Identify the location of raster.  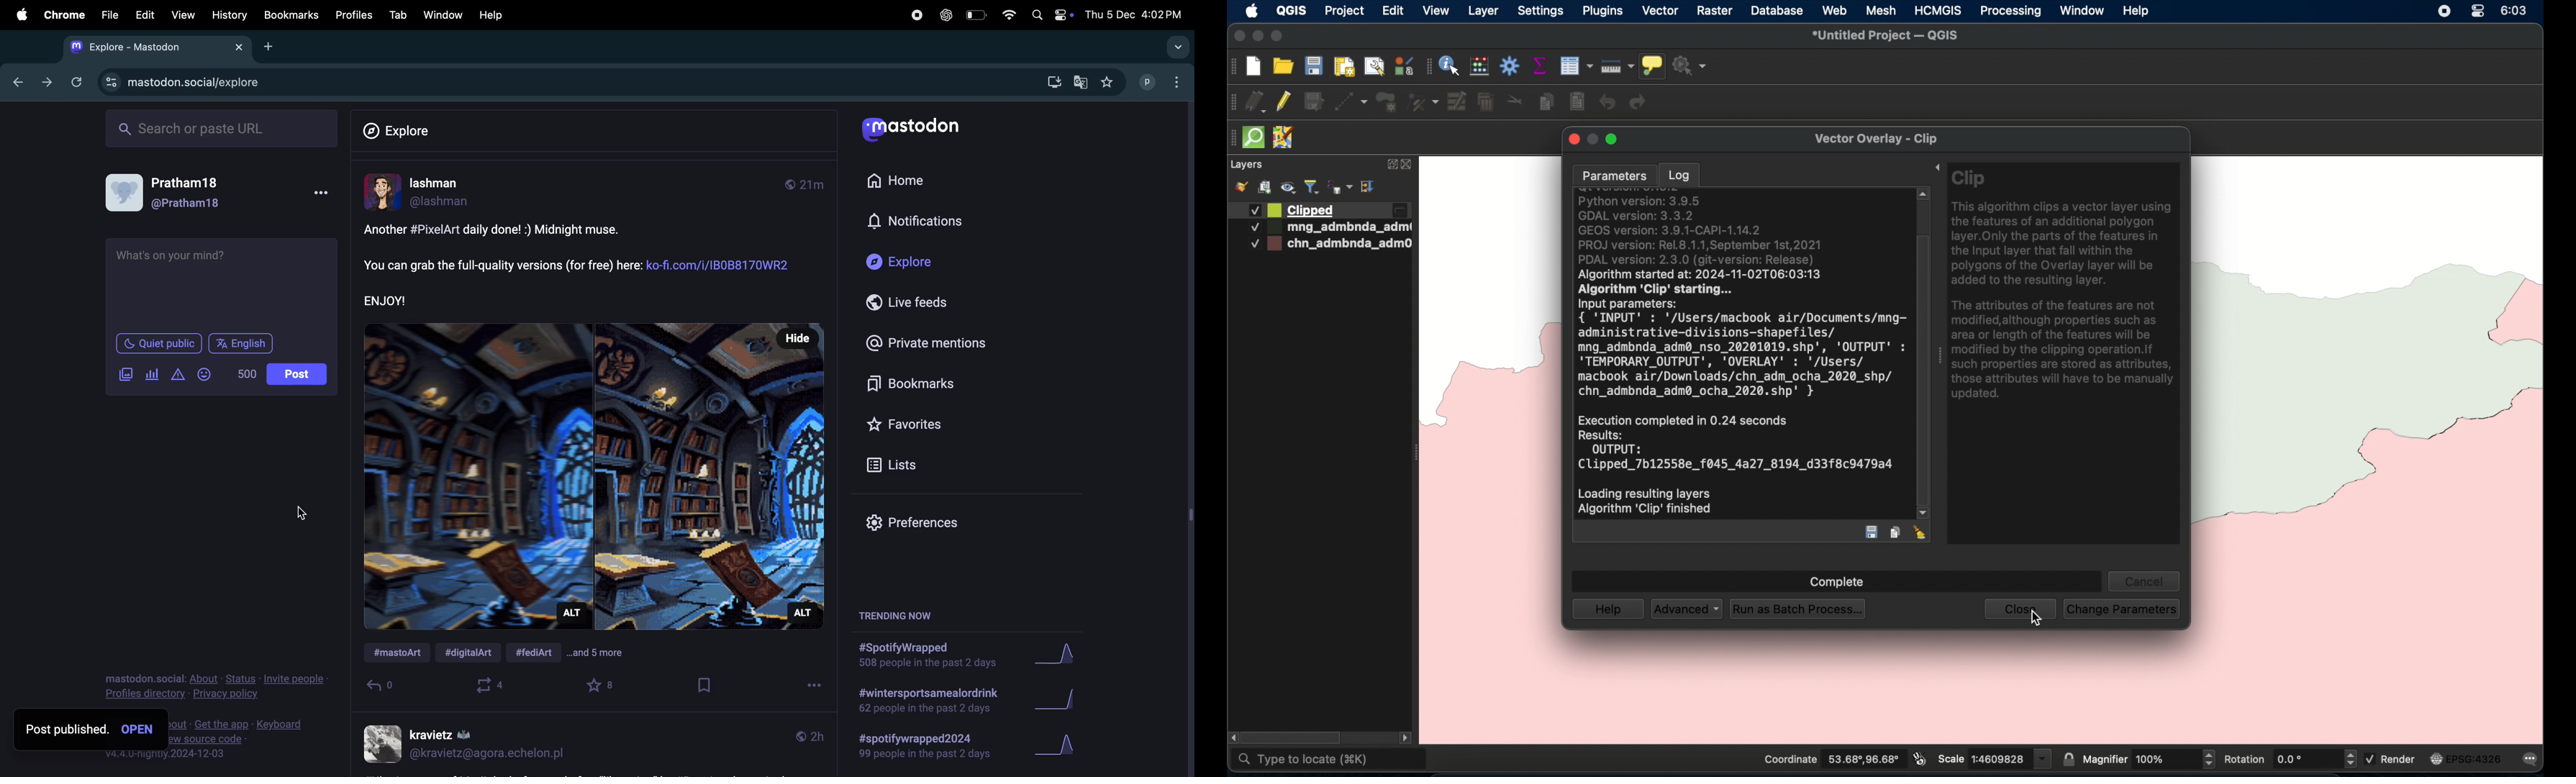
(1713, 12).